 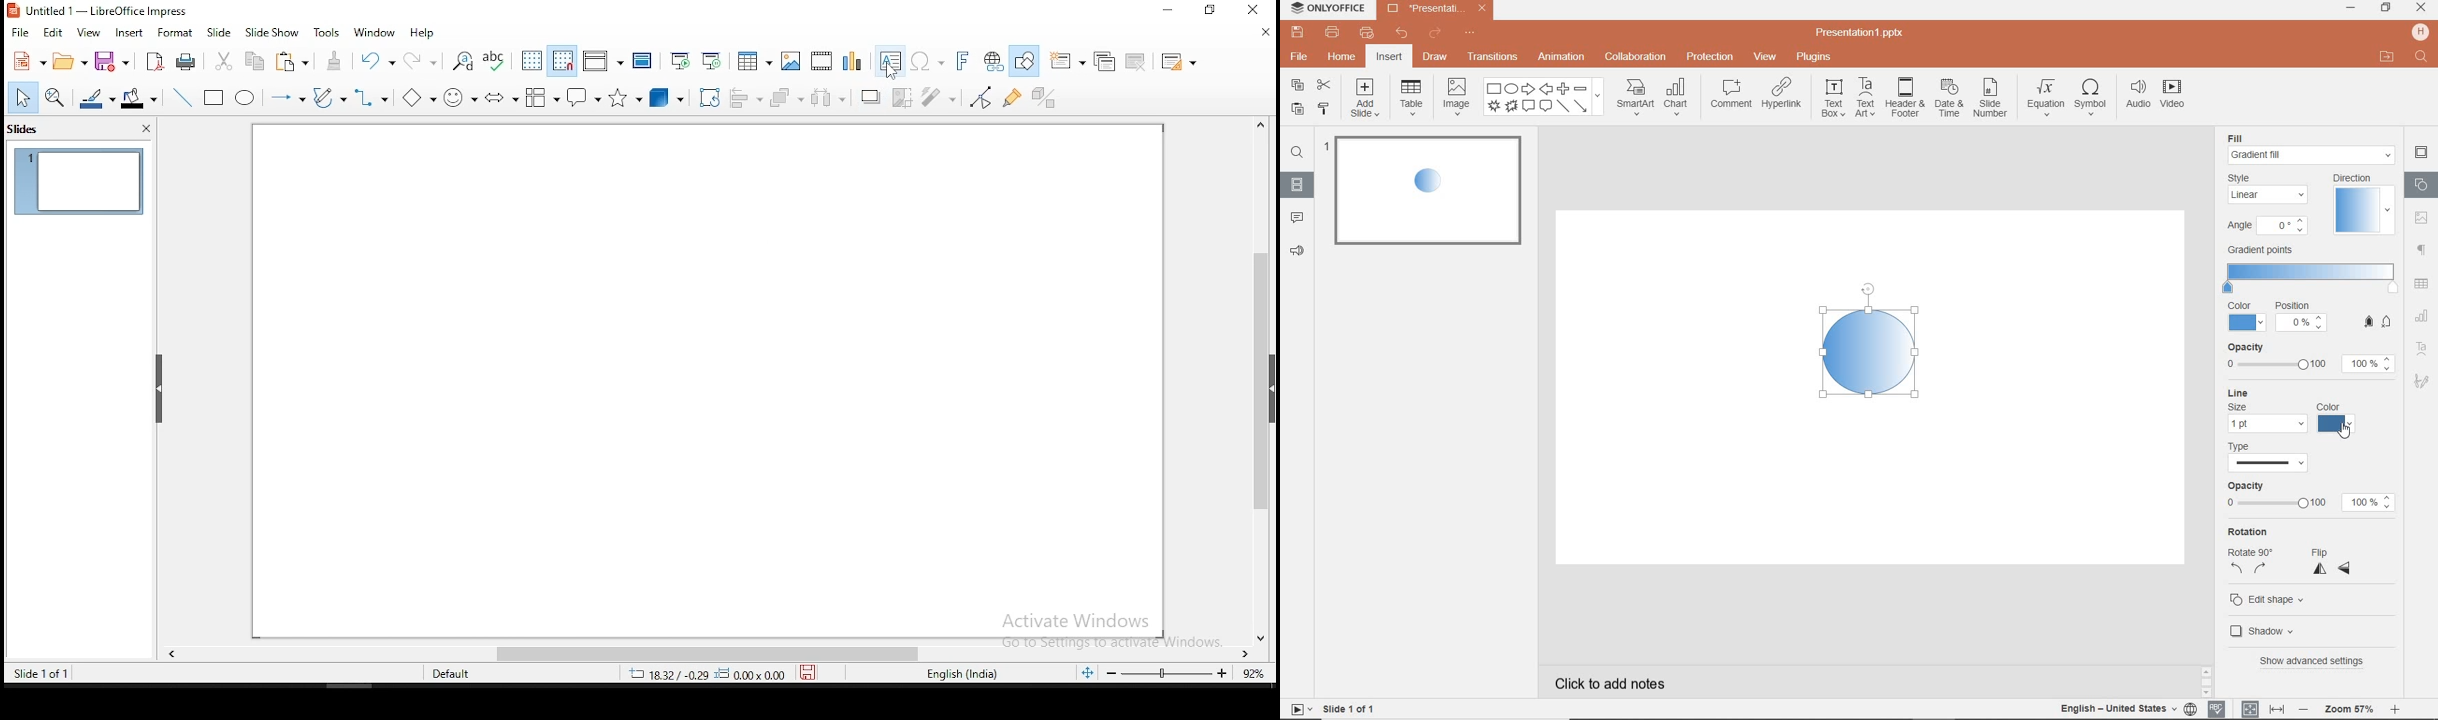 What do you see at coordinates (2266, 630) in the screenshot?
I see `SHADOW` at bounding box center [2266, 630].